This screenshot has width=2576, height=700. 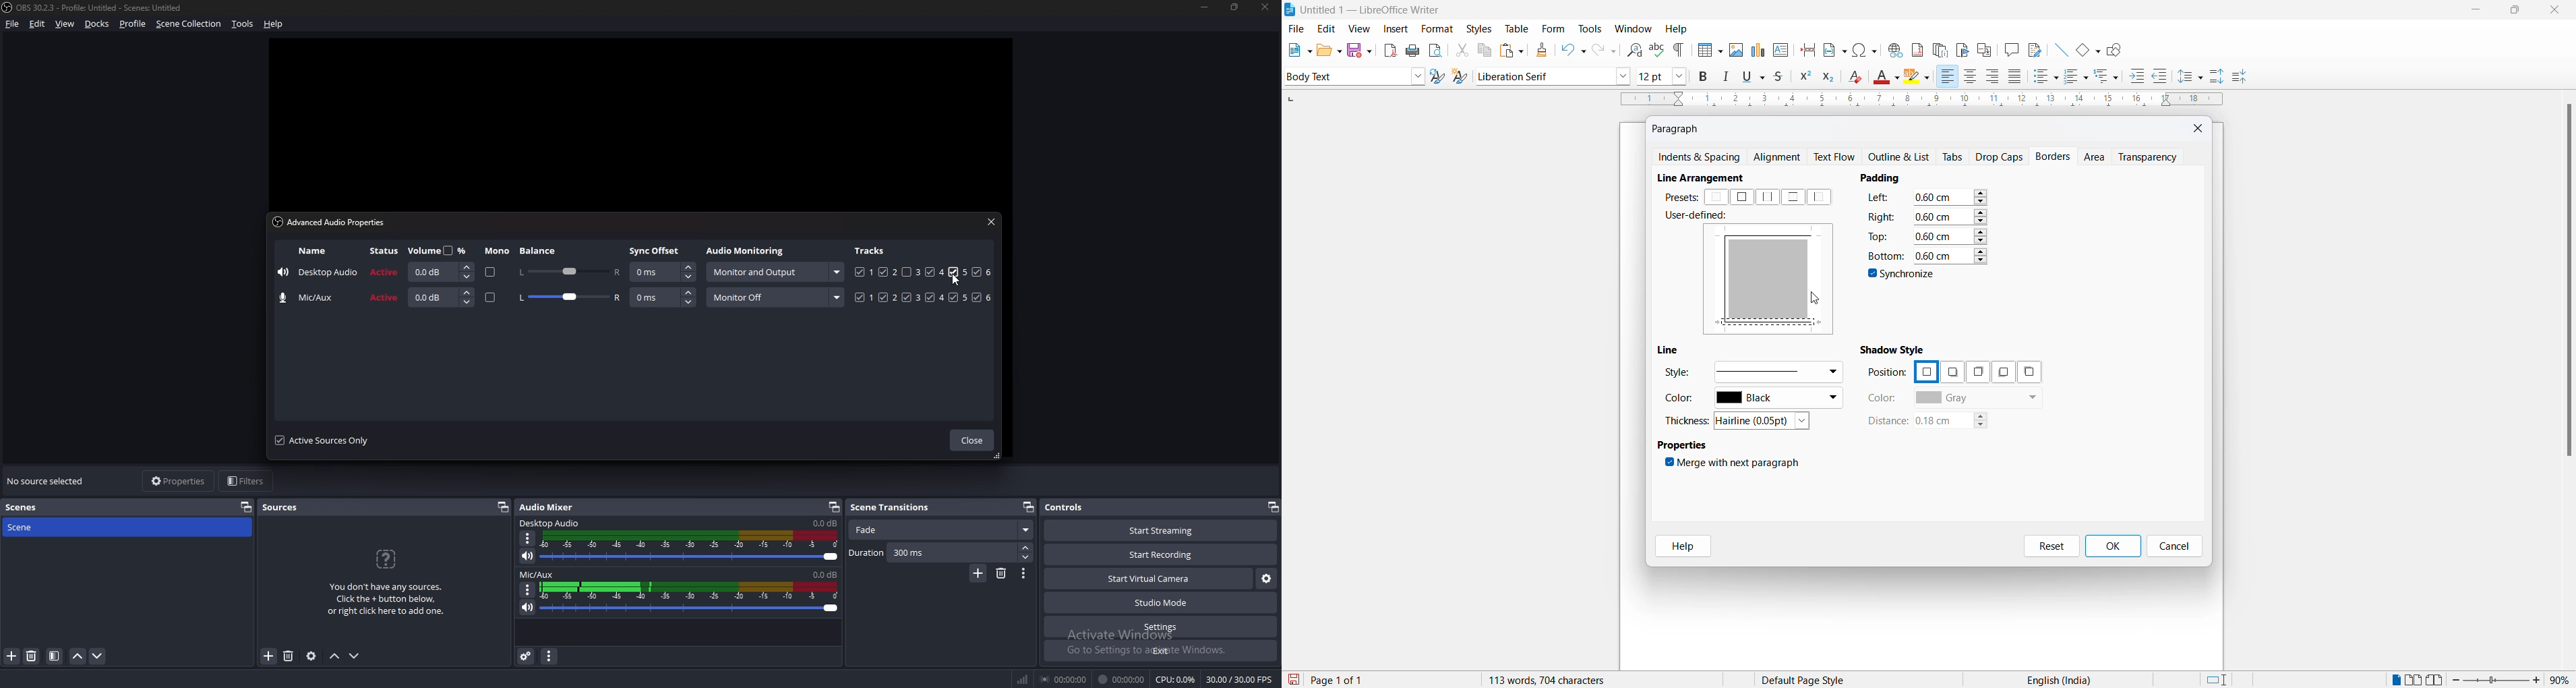 I want to click on active sources only, so click(x=322, y=440).